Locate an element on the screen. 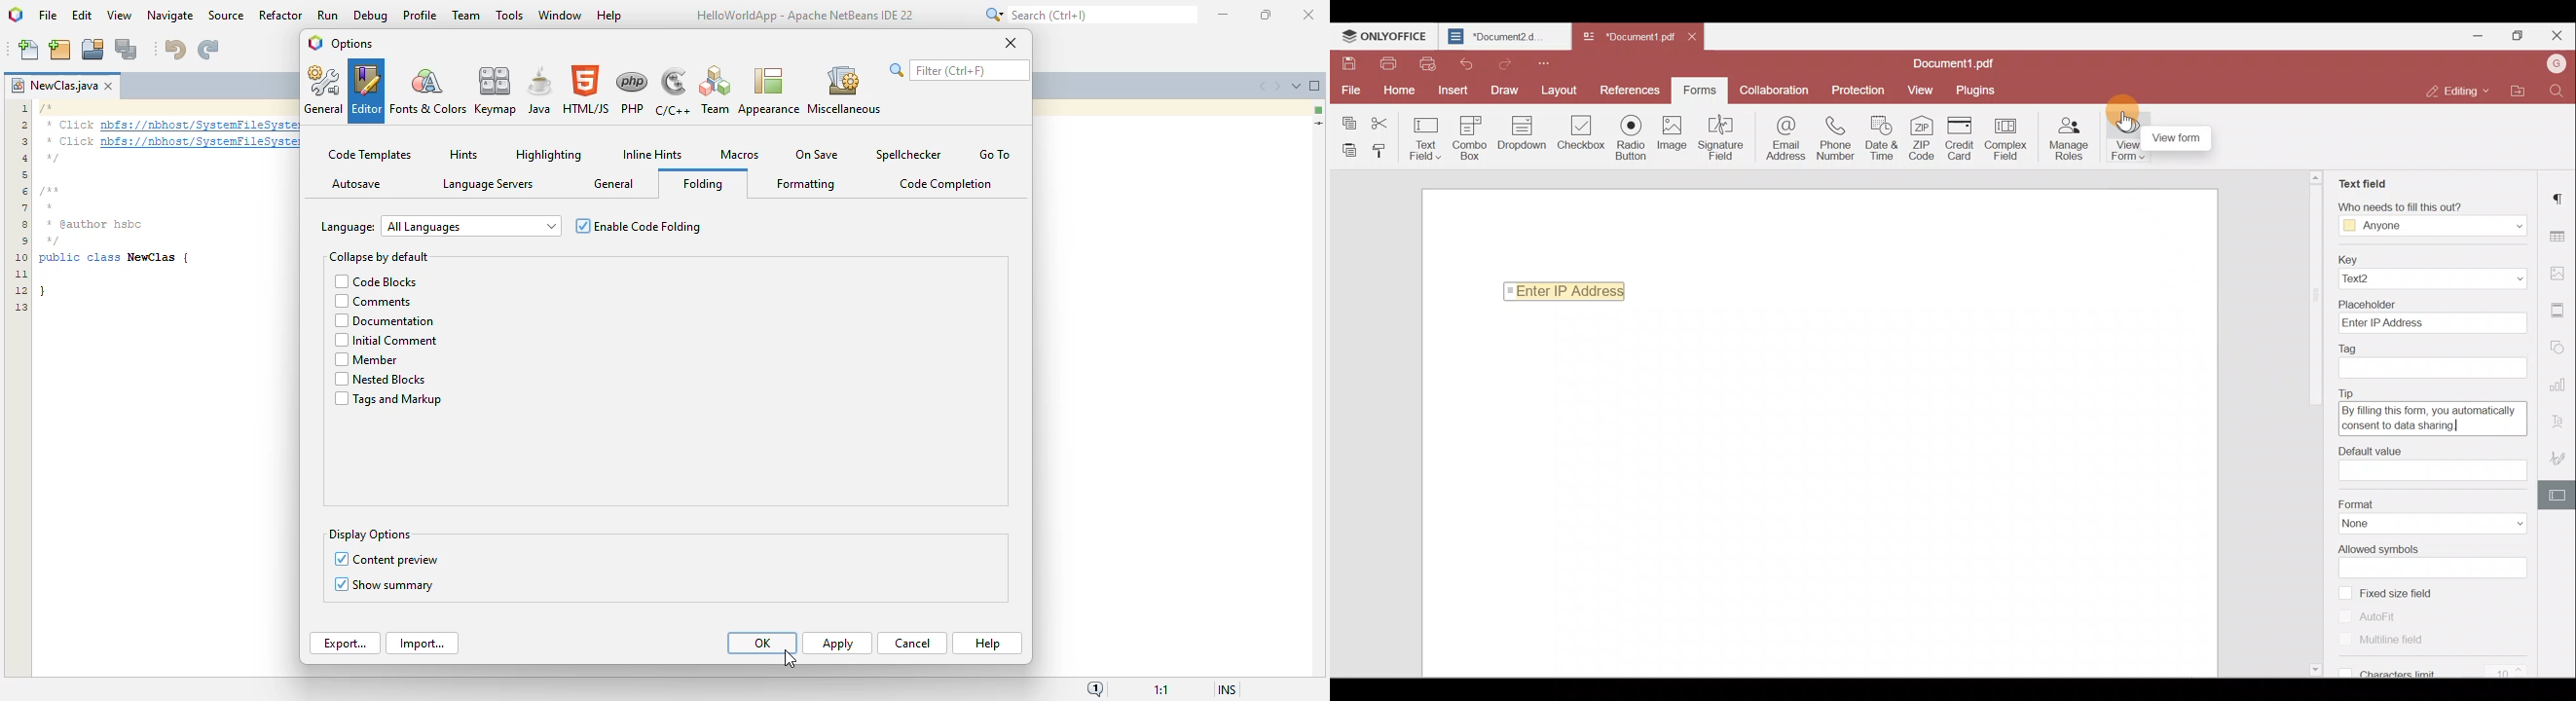 Image resolution: width=2576 pixels, height=728 pixels. Combo box is located at coordinates (1473, 136).